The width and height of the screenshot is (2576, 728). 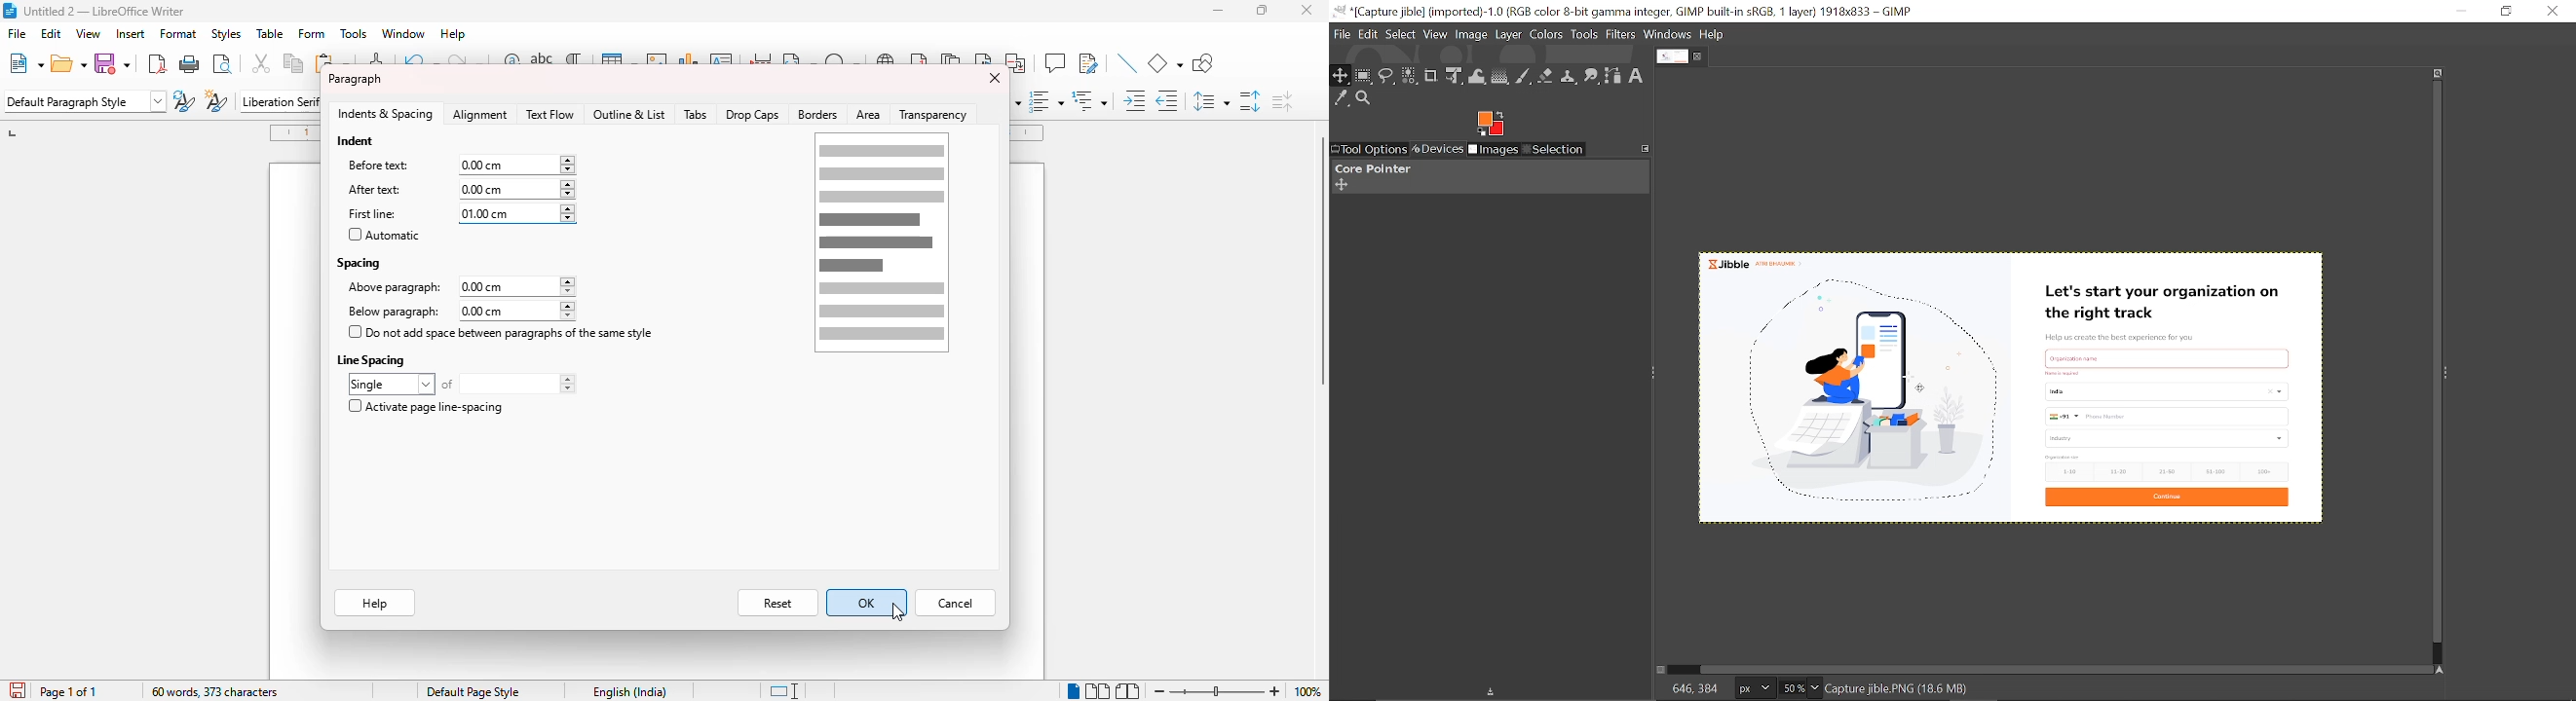 What do you see at coordinates (68, 692) in the screenshot?
I see `page 1 of 1` at bounding box center [68, 692].